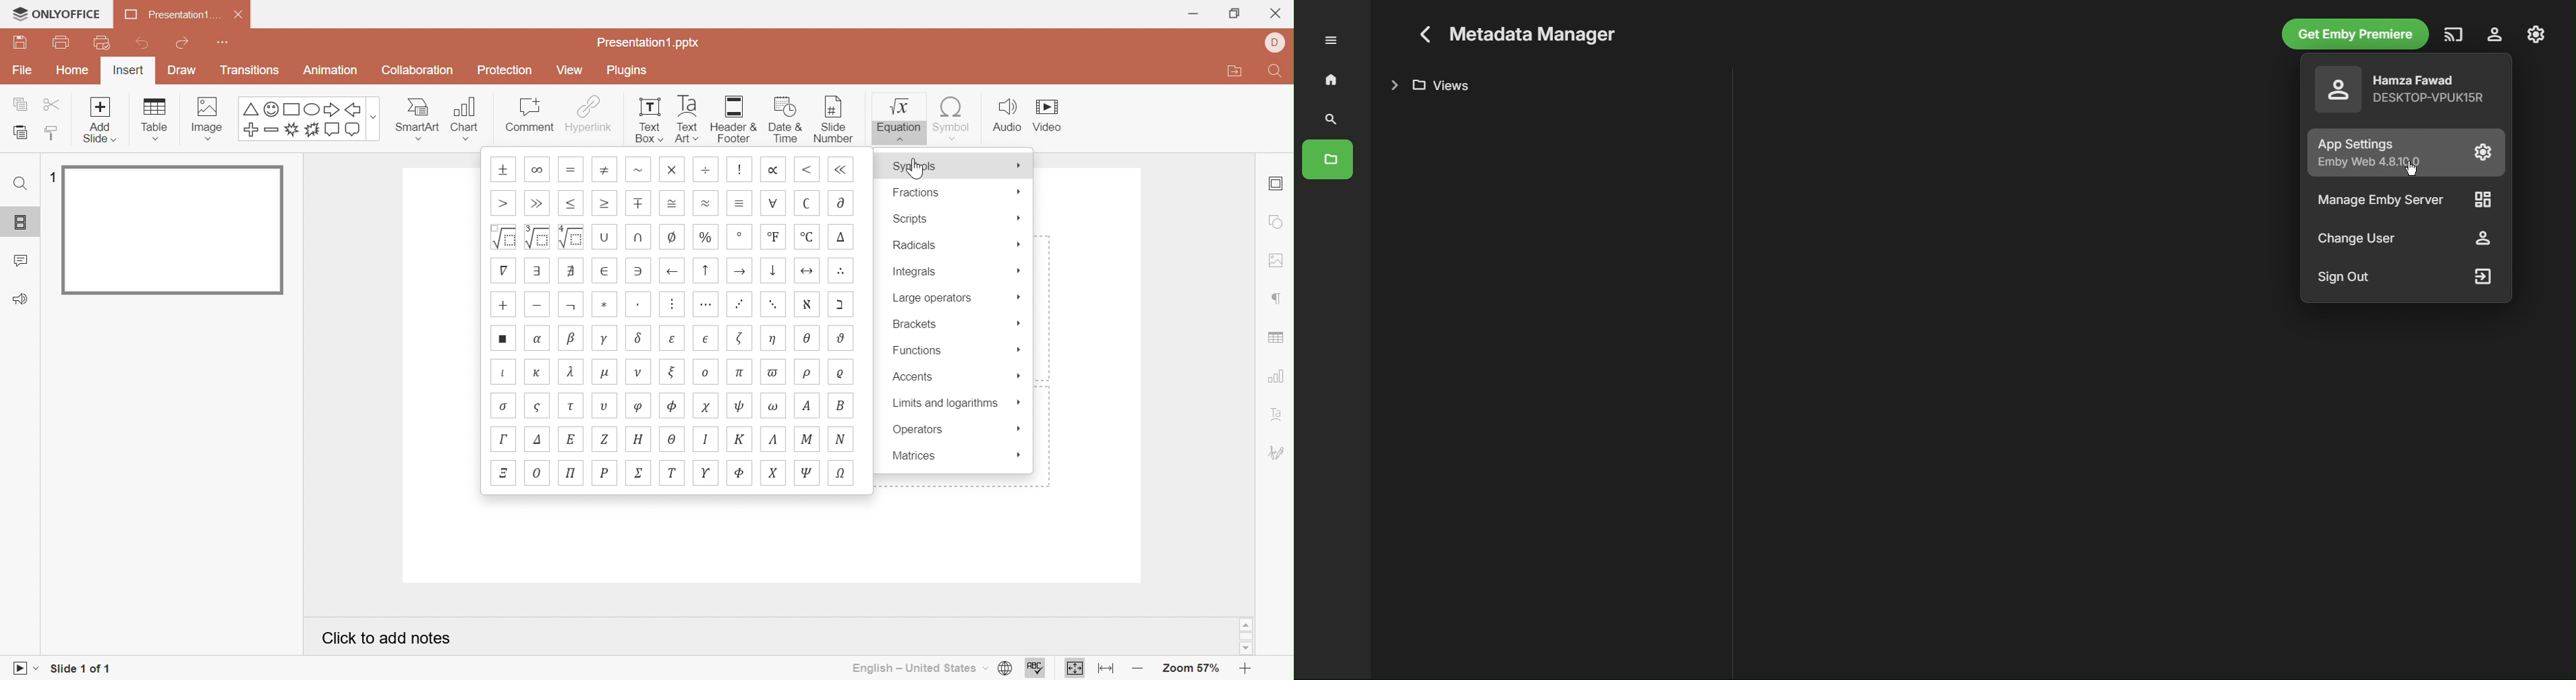 This screenshot has width=2576, height=700. Describe the element at coordinates (1107, 671) in the screenshot. I see `Fit to width` at that location.